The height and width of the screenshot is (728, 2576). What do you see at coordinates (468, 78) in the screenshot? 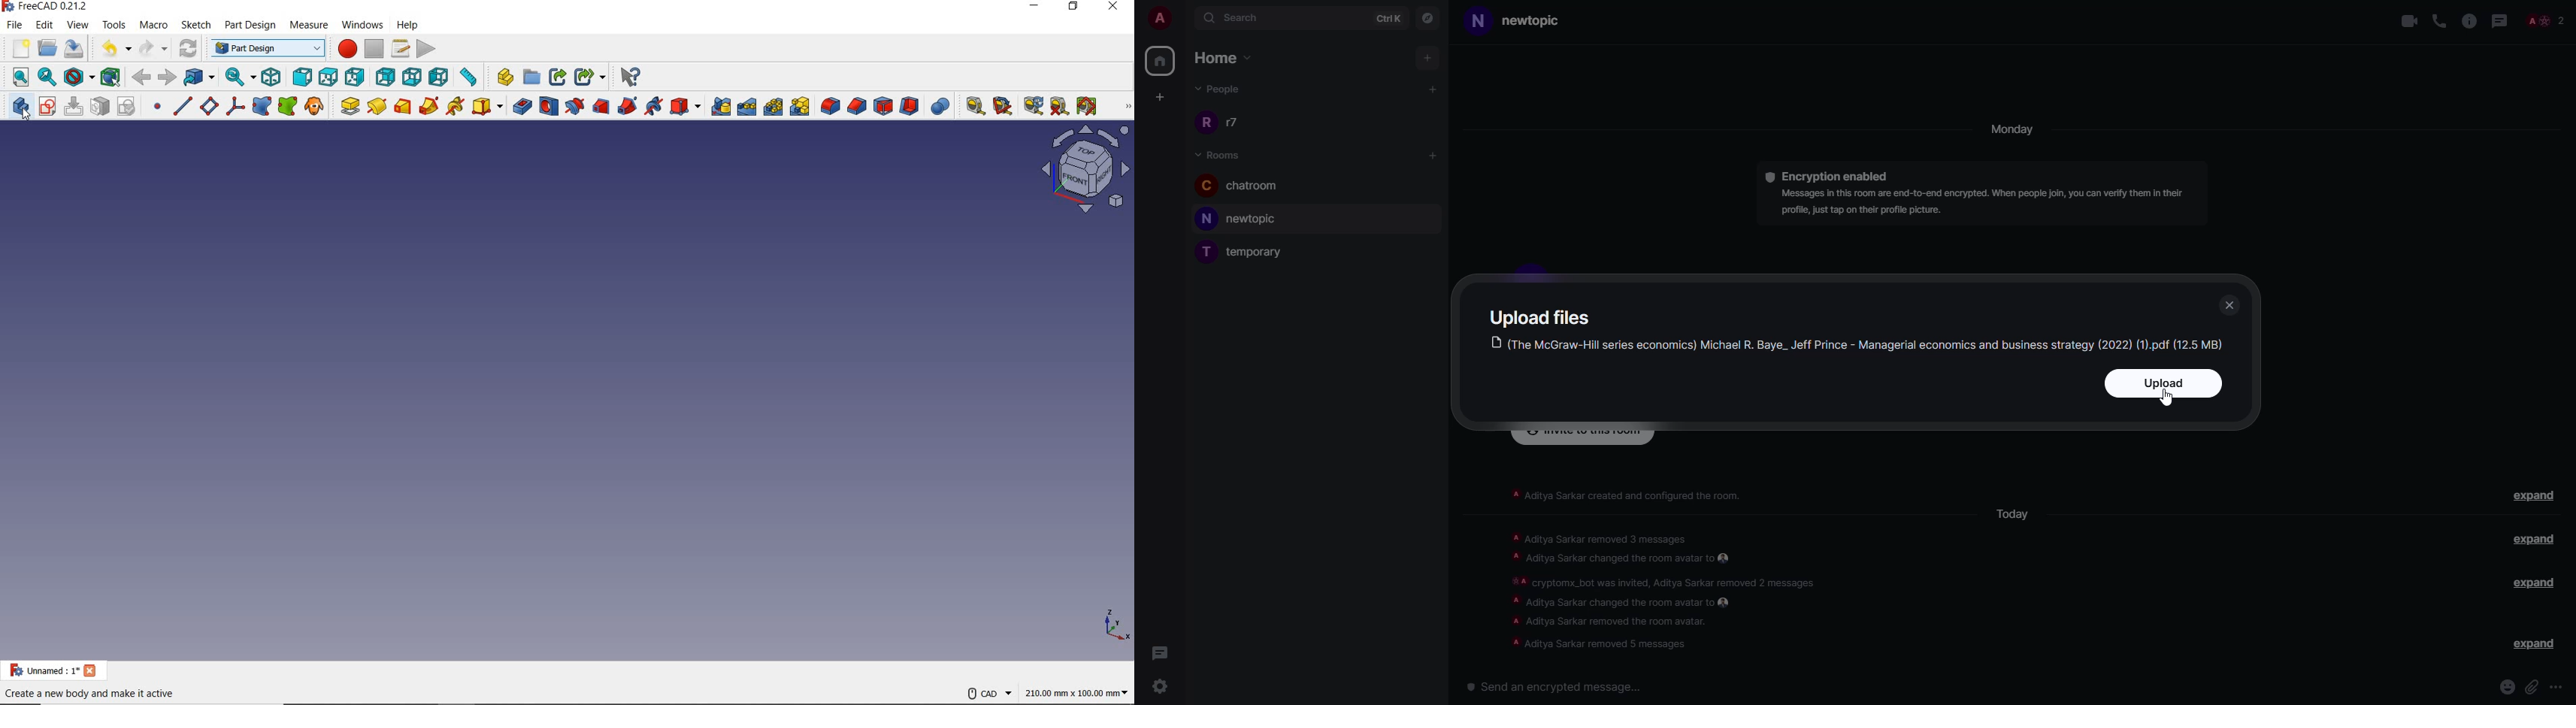
I see `measure distance` at bounding box center [468, 78].